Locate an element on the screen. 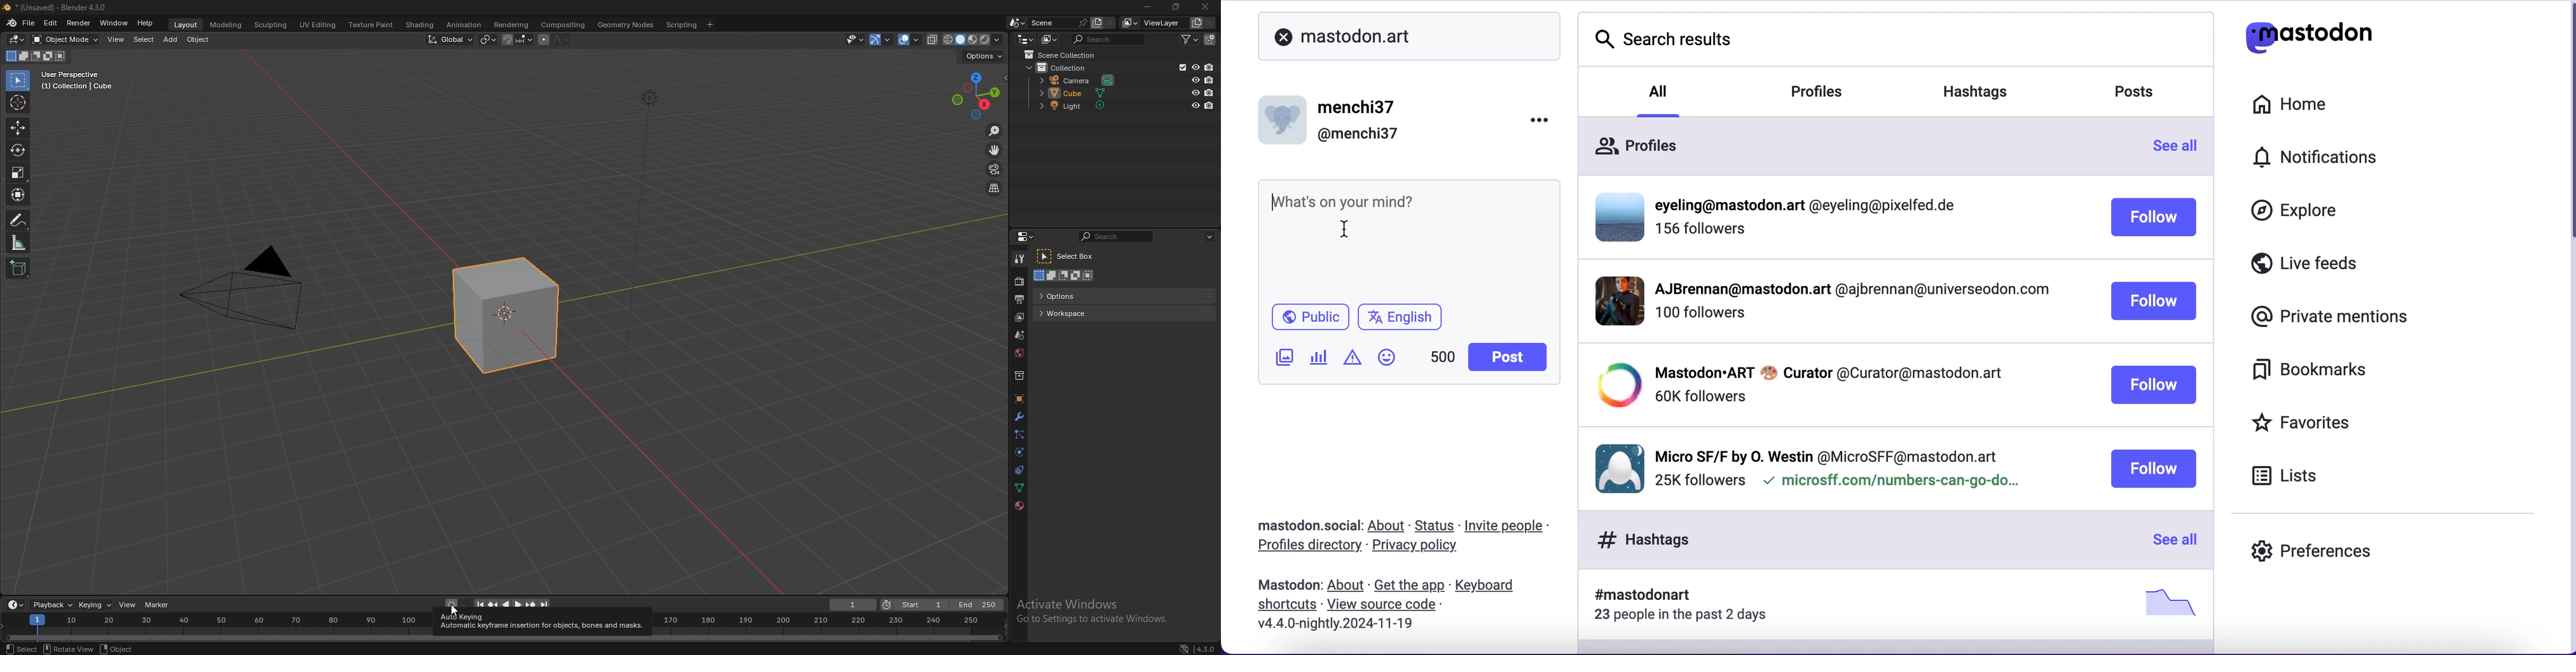  picture is located at coordinates (2166, 602).